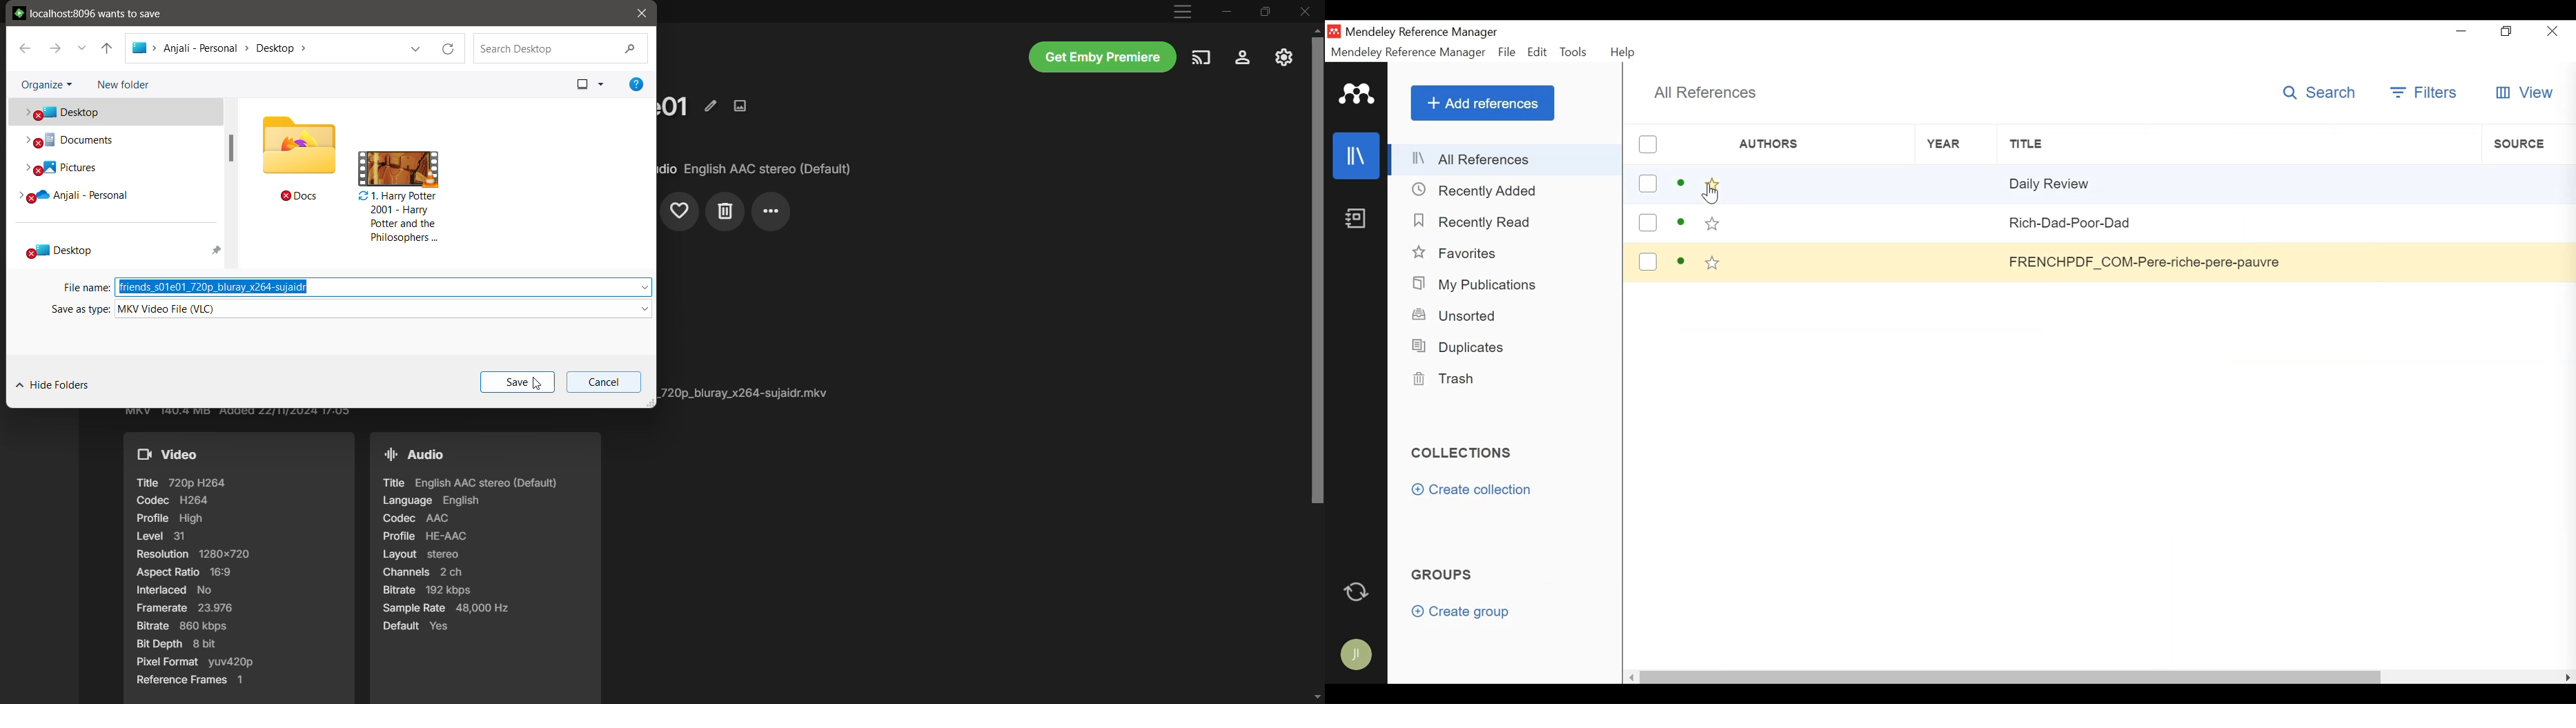  Describe the element at coordinates (742, 105) in the screenshot. I see `Edit Images` at that location.